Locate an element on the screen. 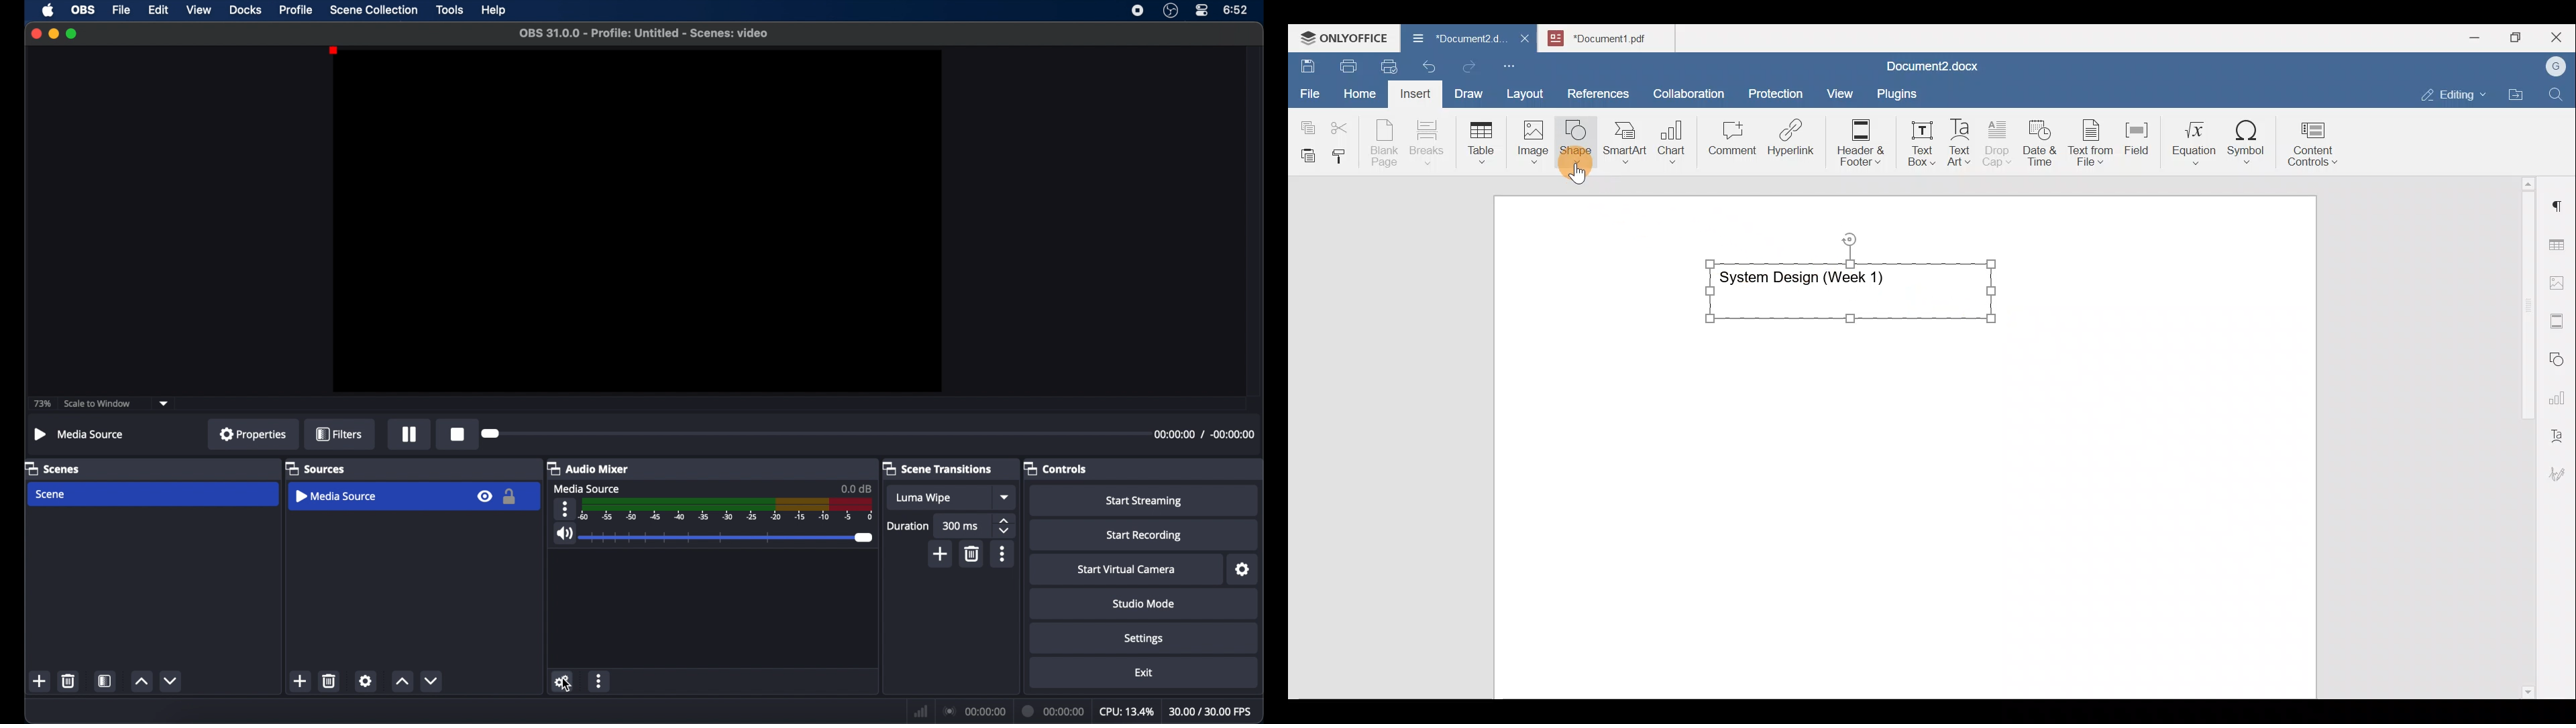 This screenshot has width=2576, height=728. obs is located at coordinates (83, 10).